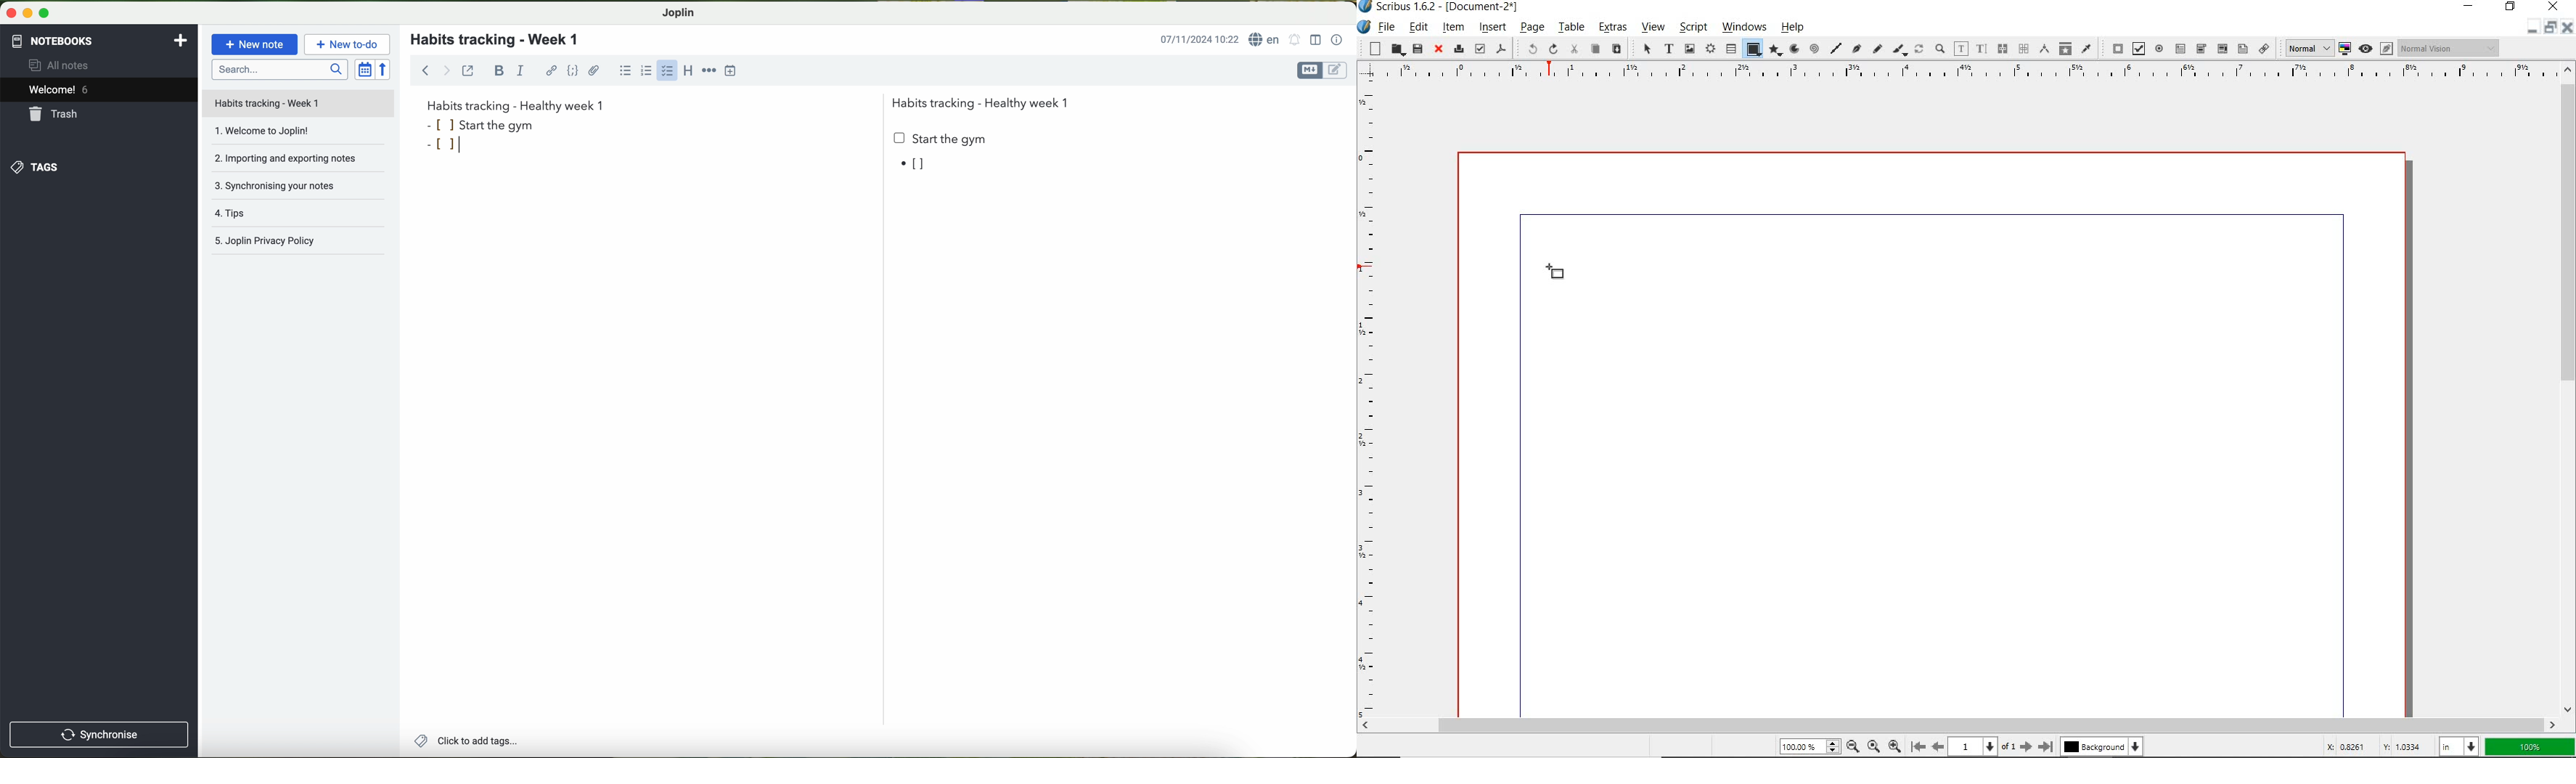 This screenshot has width=2576, height=784. Describe the element at coordinates (574, 71) in the screenshot. I see `code` at that location.